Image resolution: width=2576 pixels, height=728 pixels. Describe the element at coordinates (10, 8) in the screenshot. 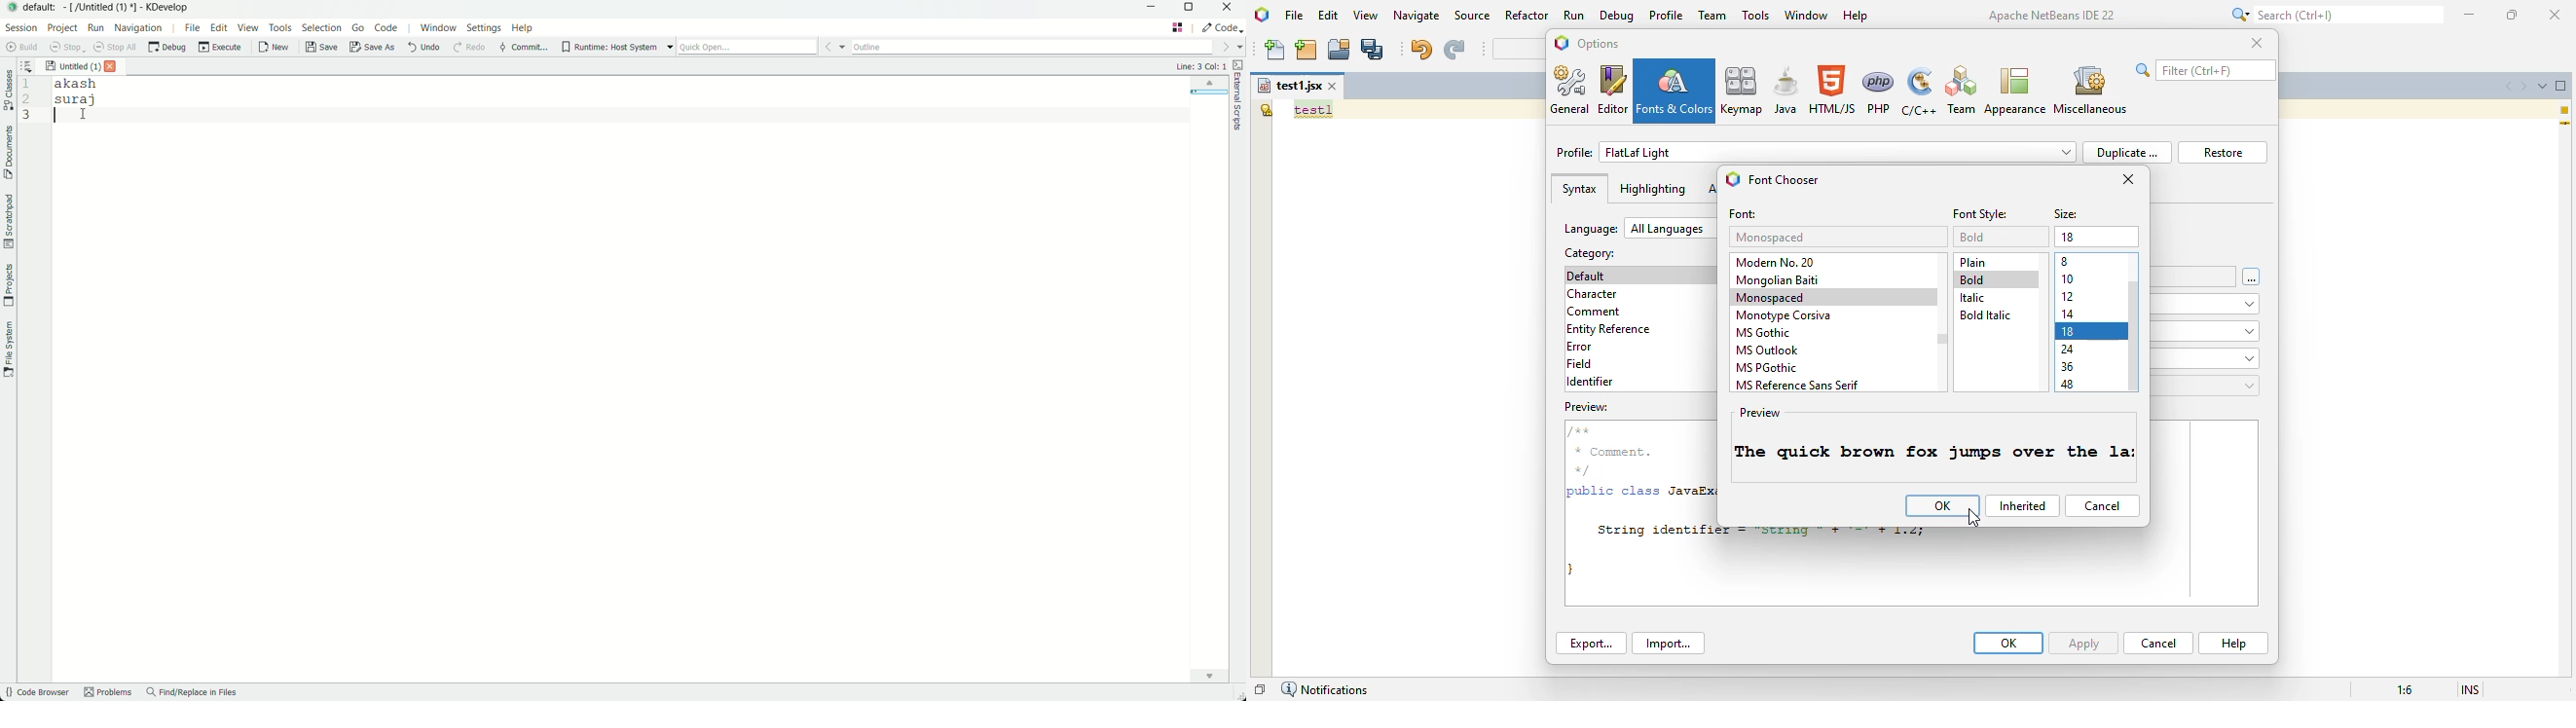

I see `app icon` at that location.